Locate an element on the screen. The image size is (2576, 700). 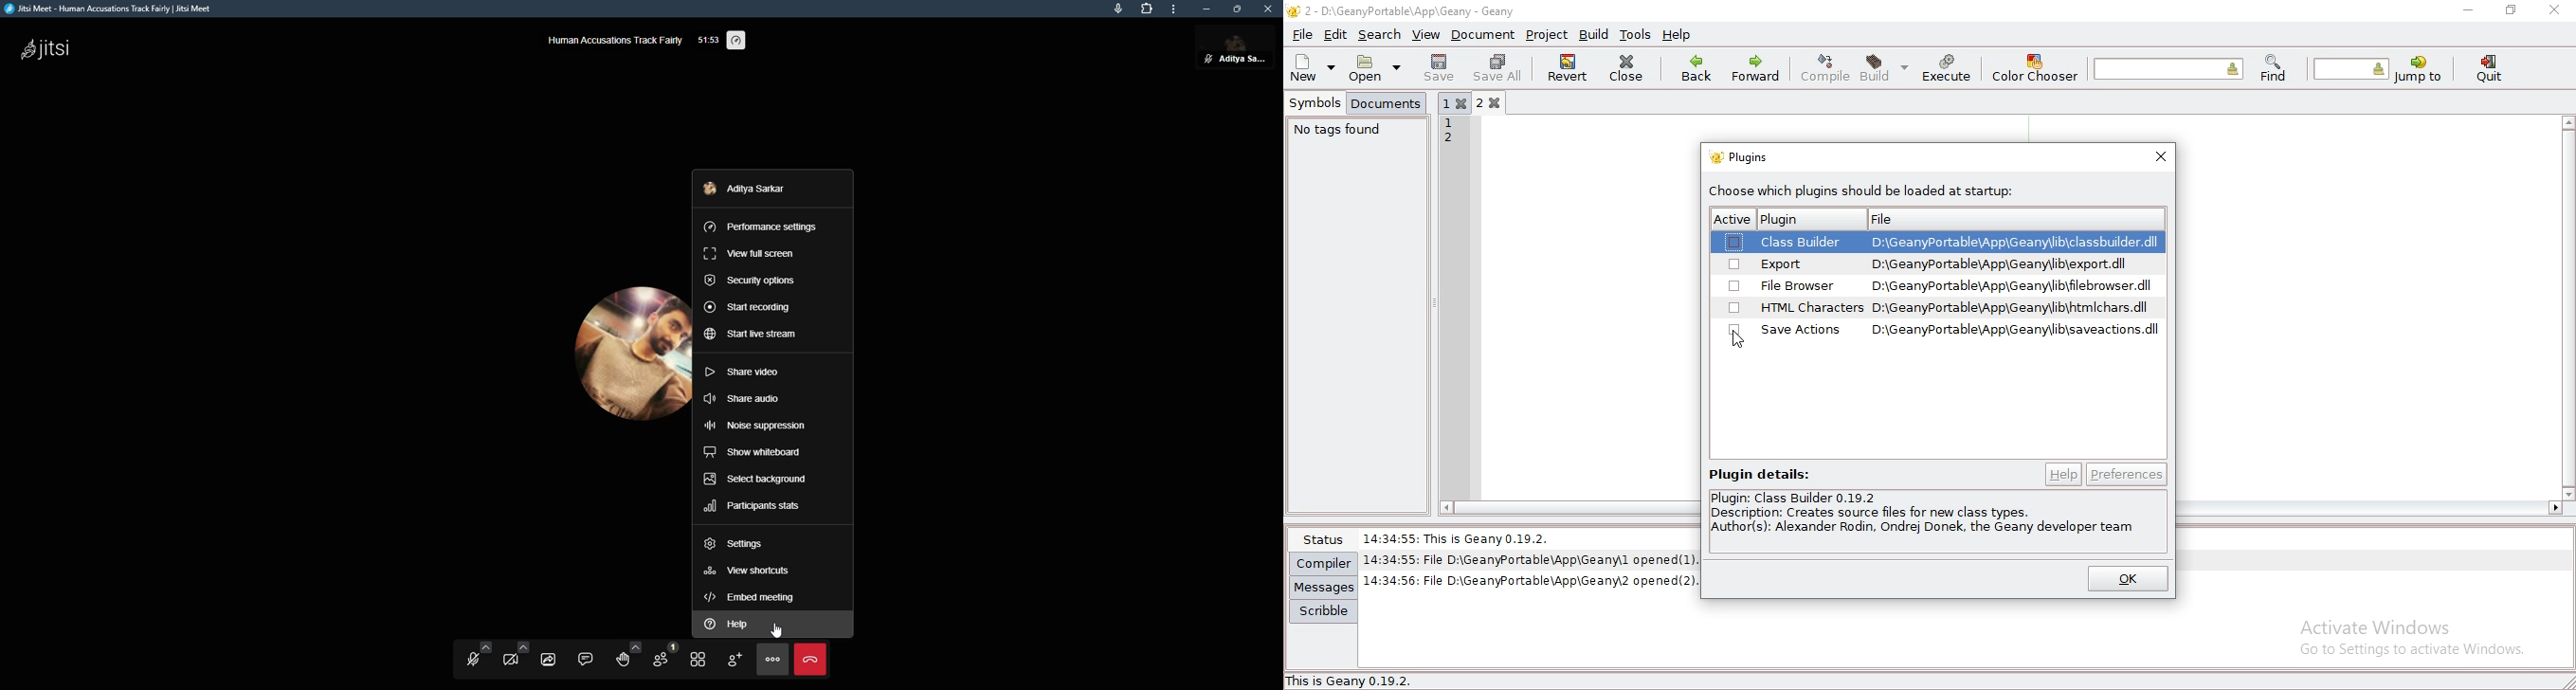
find the entered text in the current file is located at coordinates (2168, 67).